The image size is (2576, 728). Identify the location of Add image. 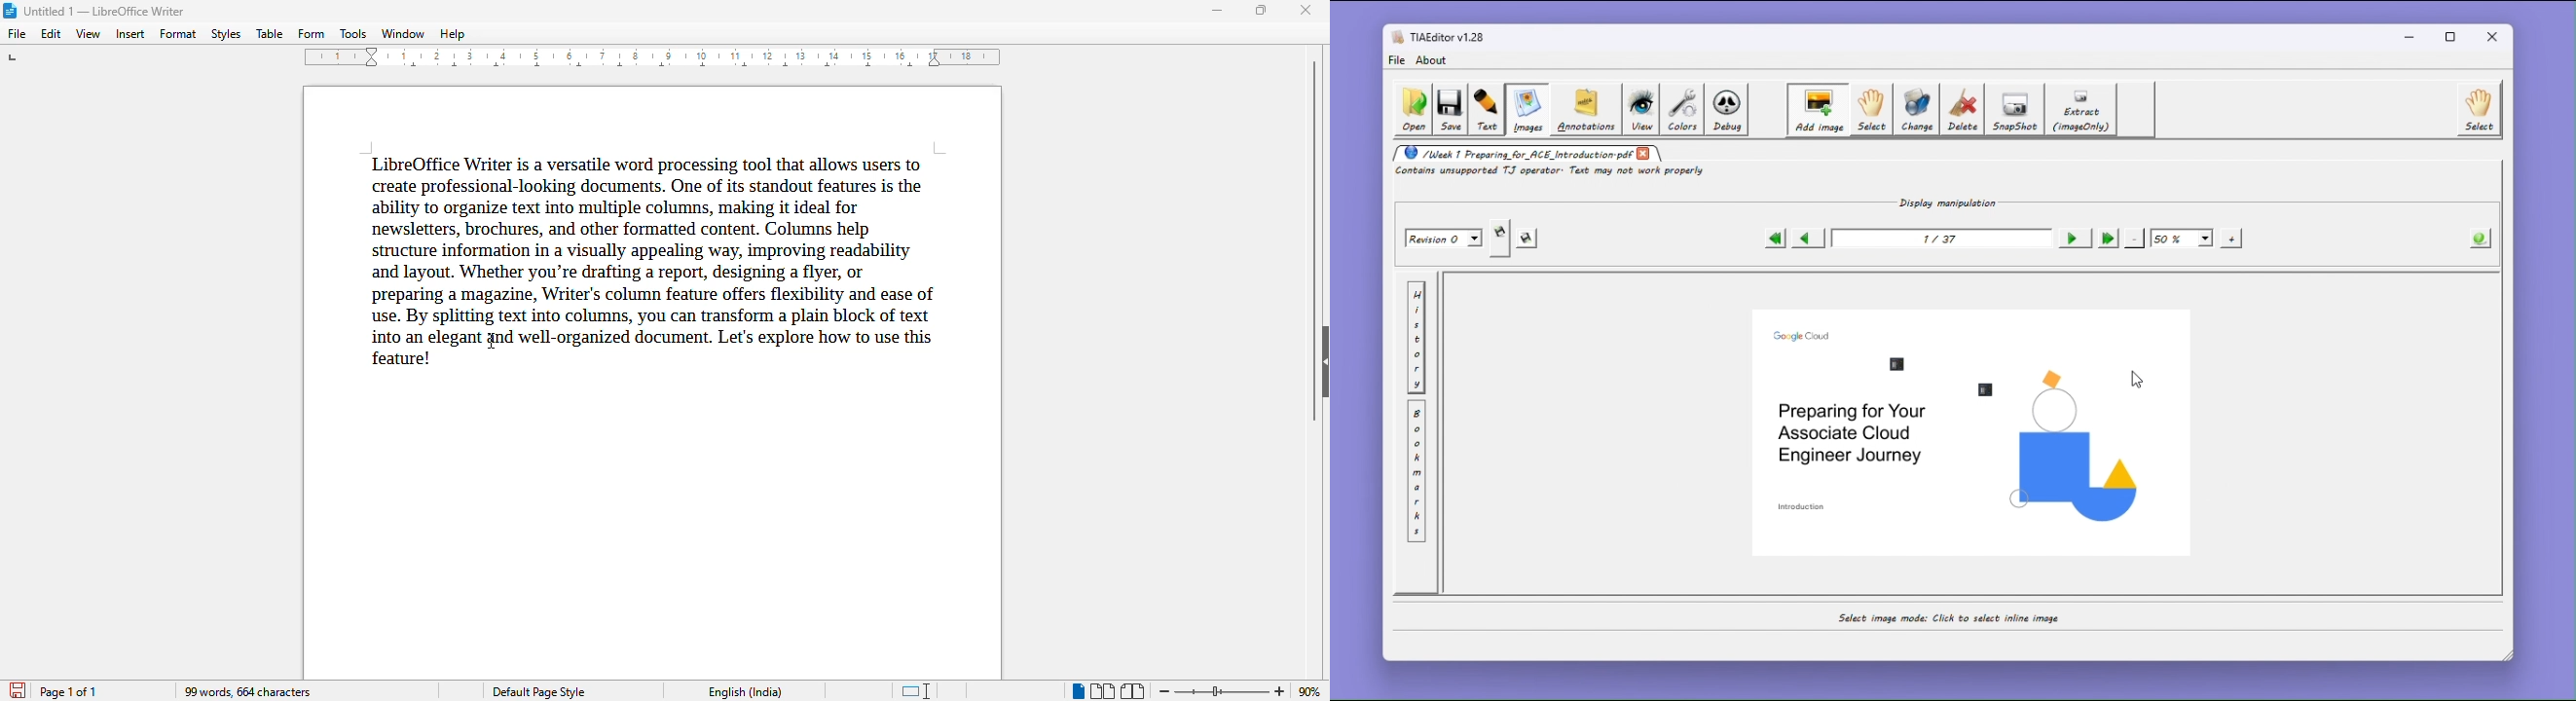
(1817, 110).